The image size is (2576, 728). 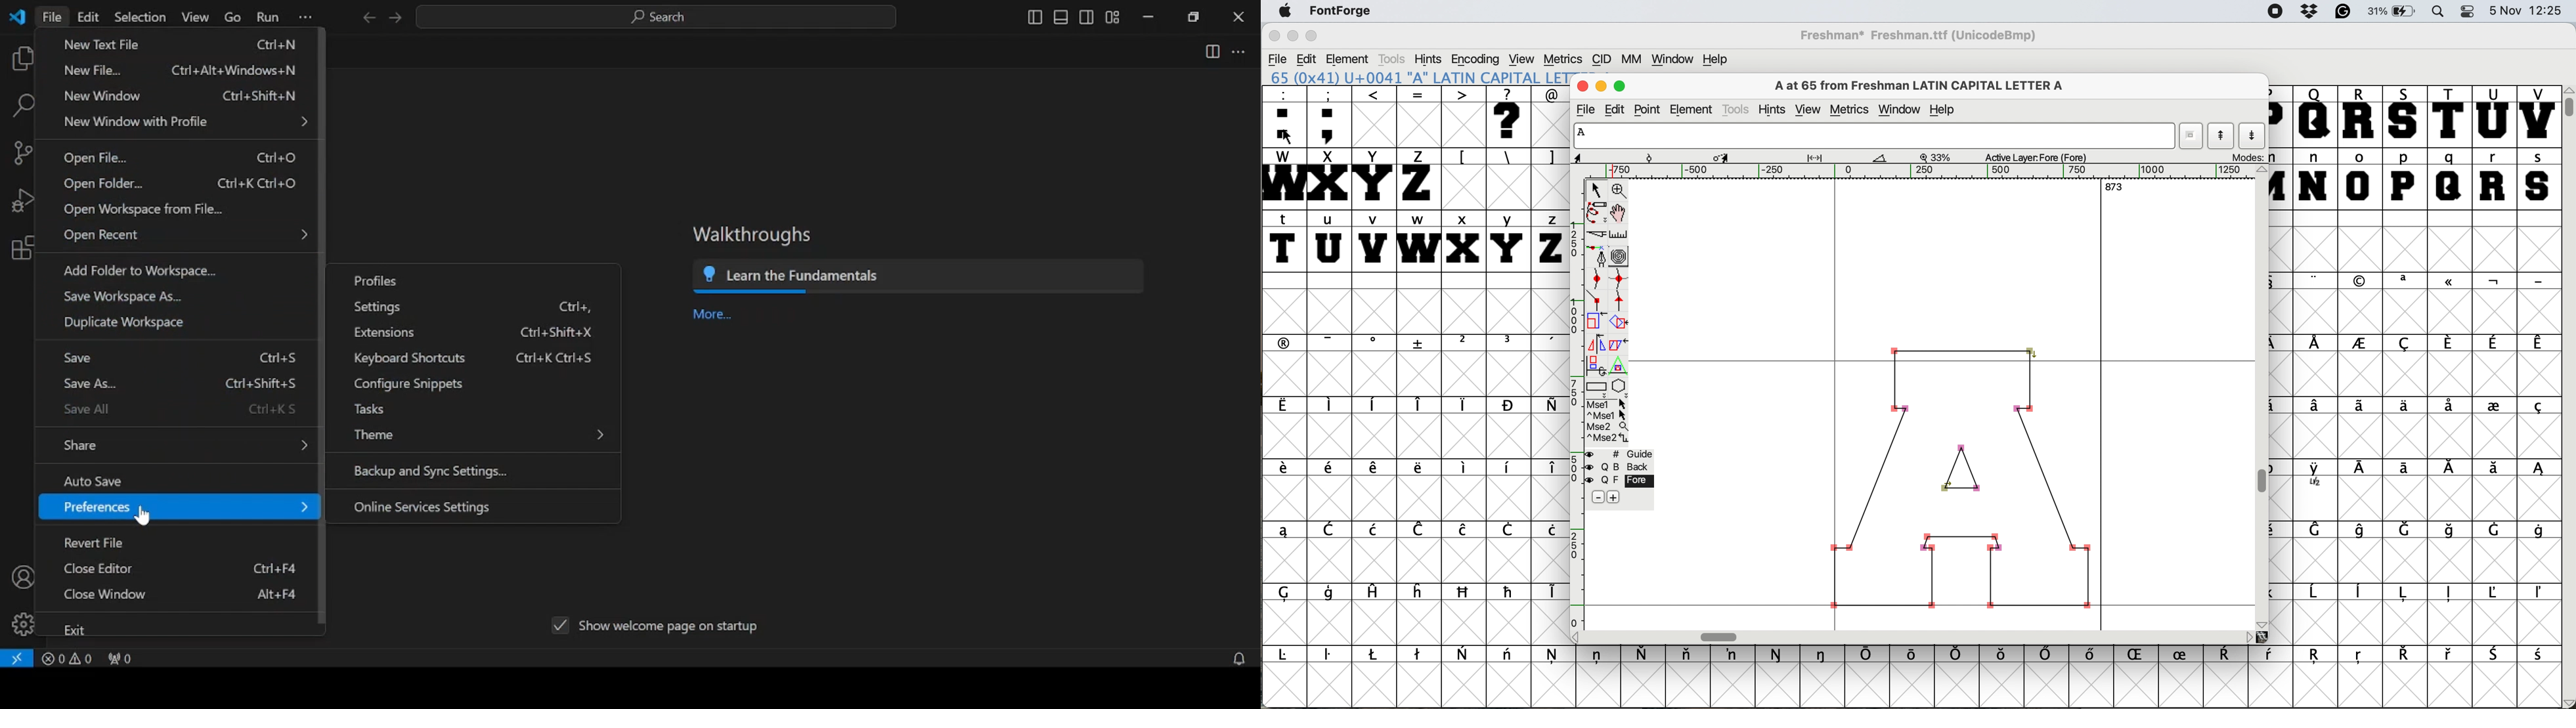 I want to click on control center, so click(x=2469, y=12).